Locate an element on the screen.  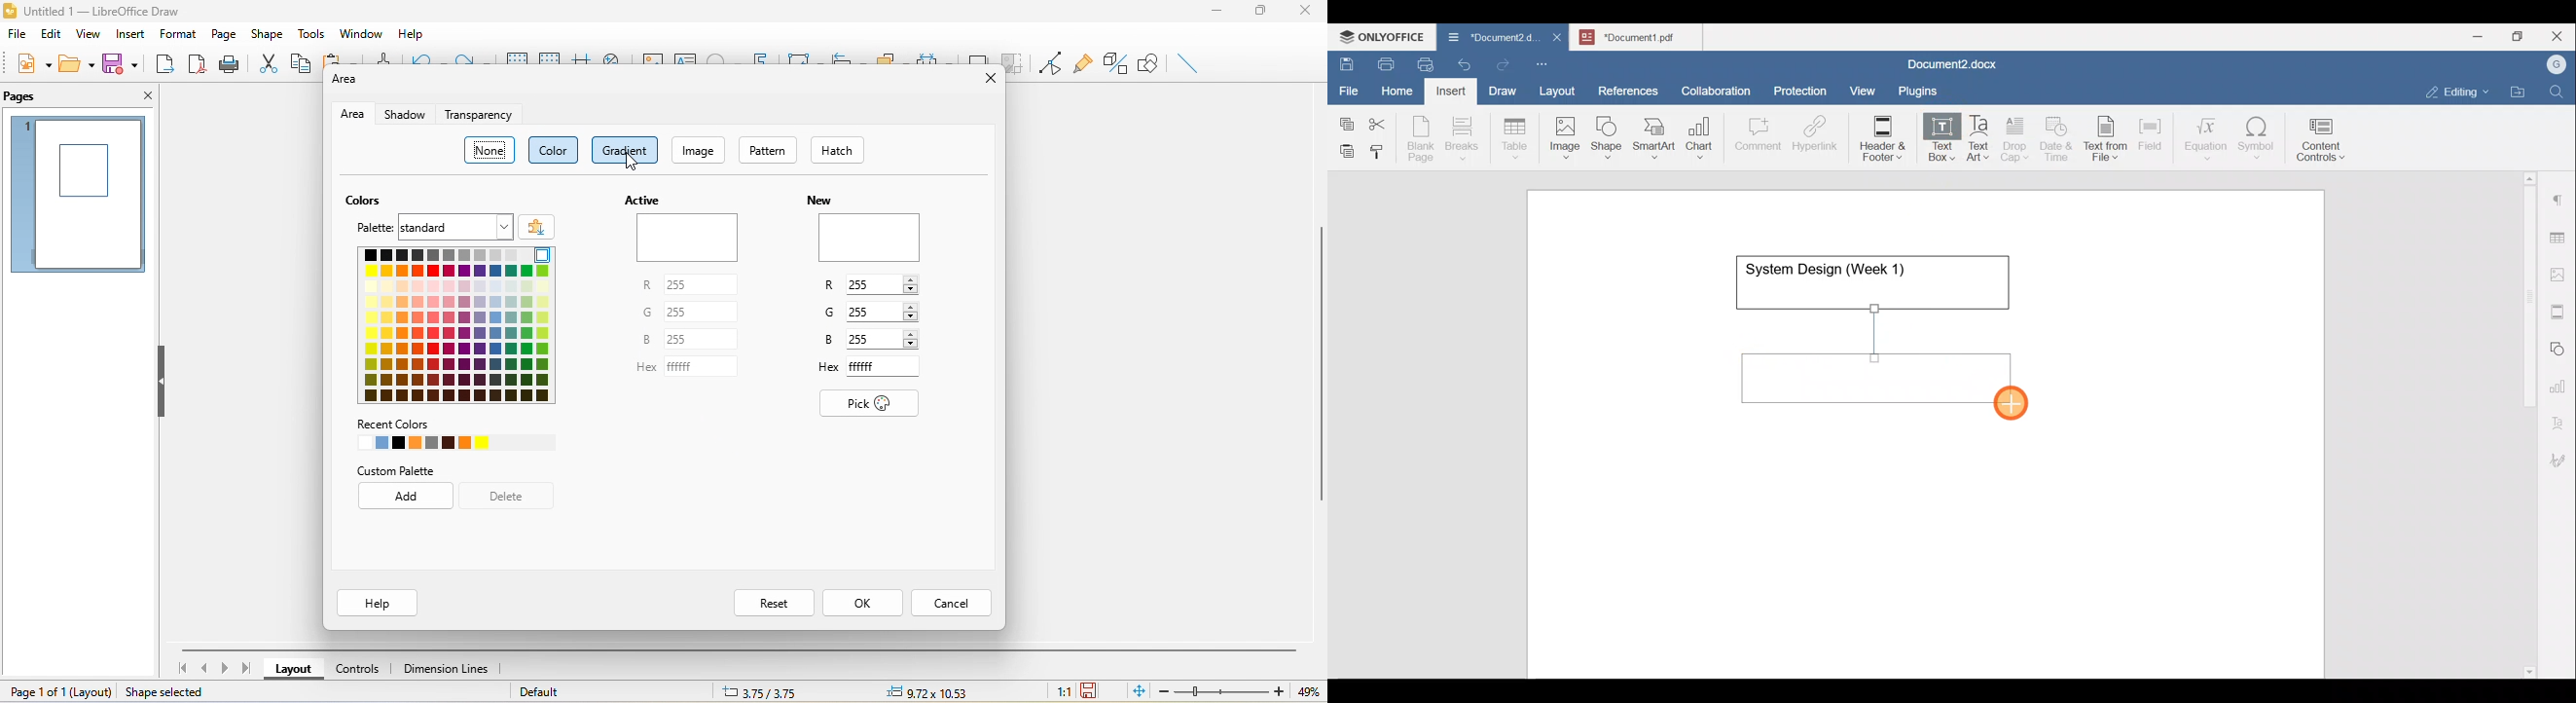
iamge is located at coordinates (703, 150).